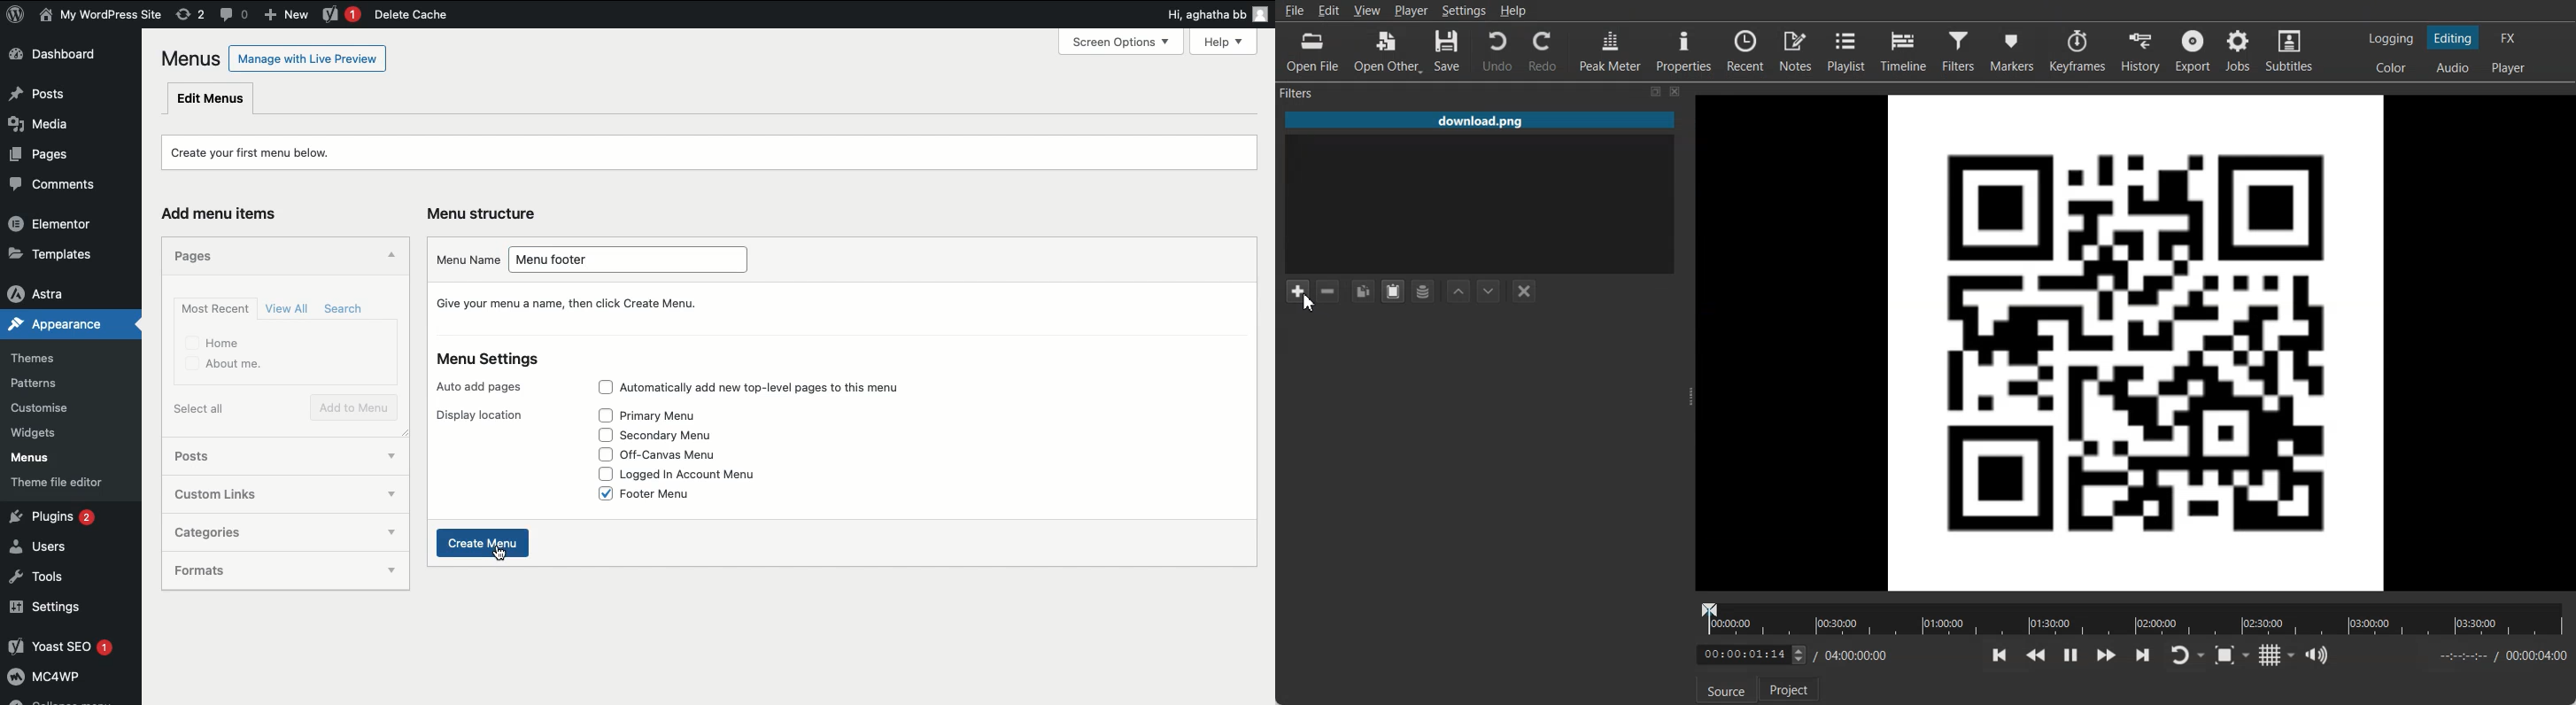  Describe the element at coordinates (222, 365) in the screenshot. I see `About me.` at that location.